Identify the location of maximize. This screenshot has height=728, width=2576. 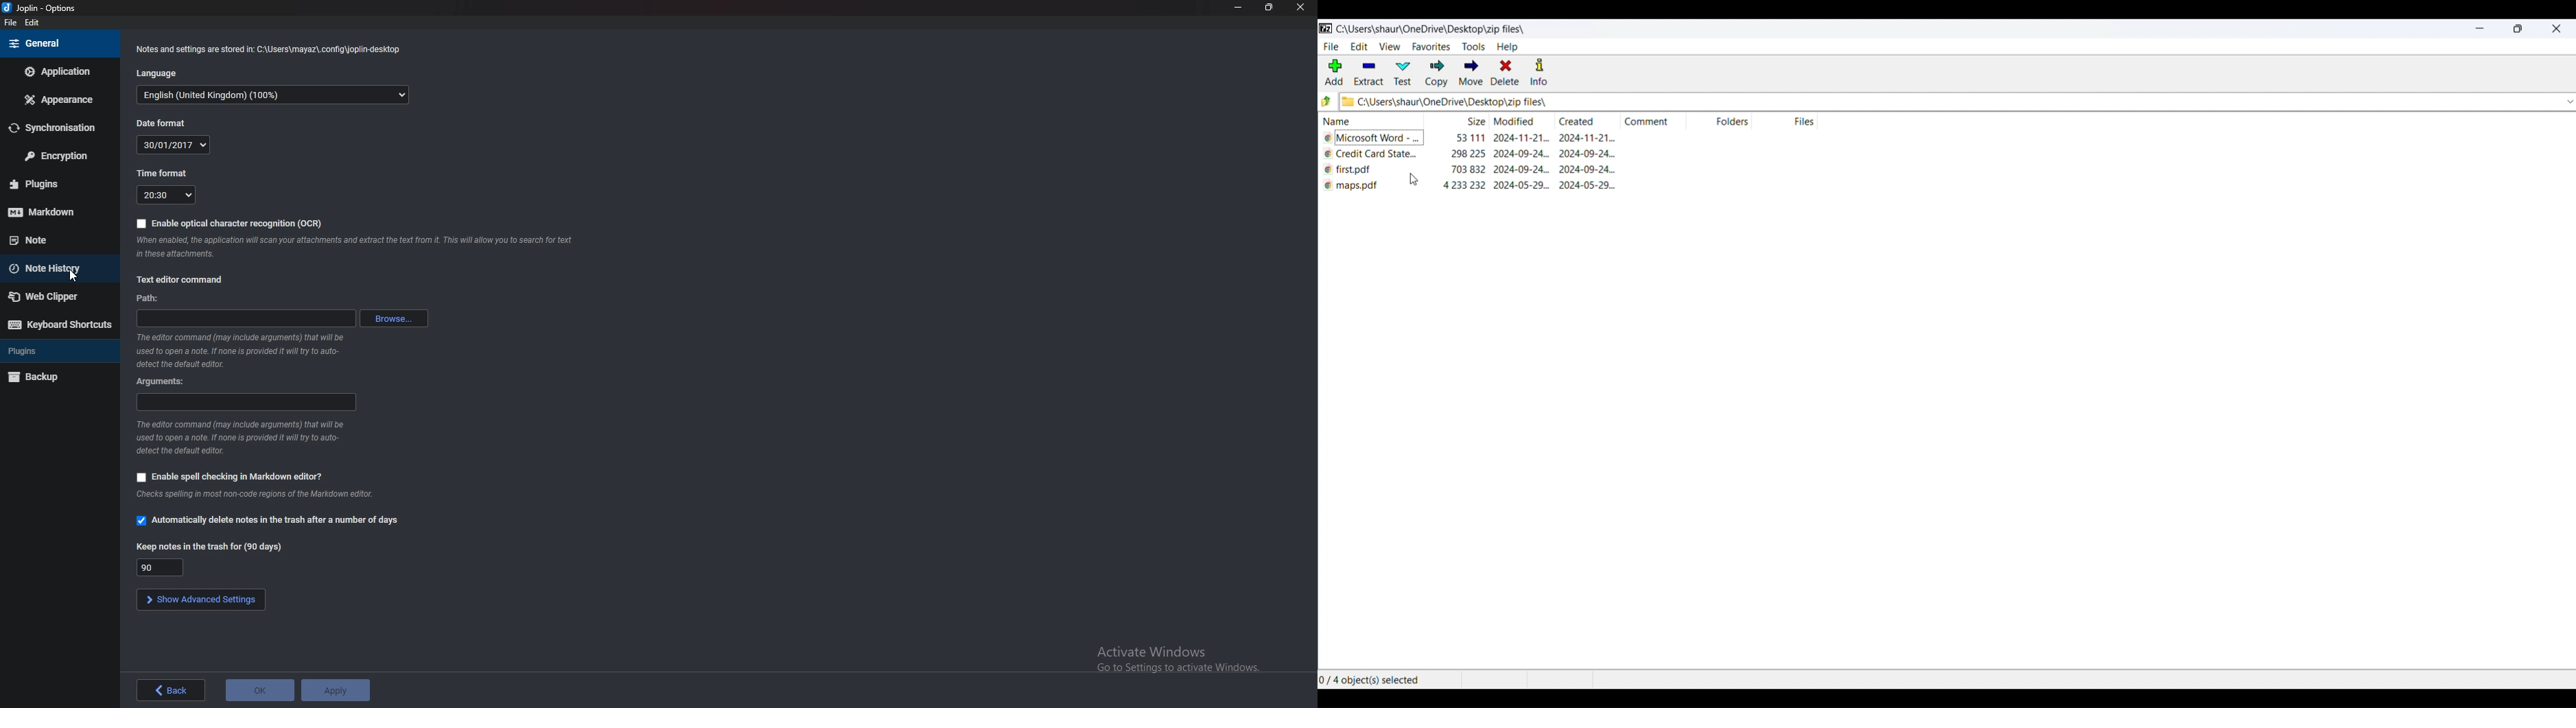
(2520, 29).